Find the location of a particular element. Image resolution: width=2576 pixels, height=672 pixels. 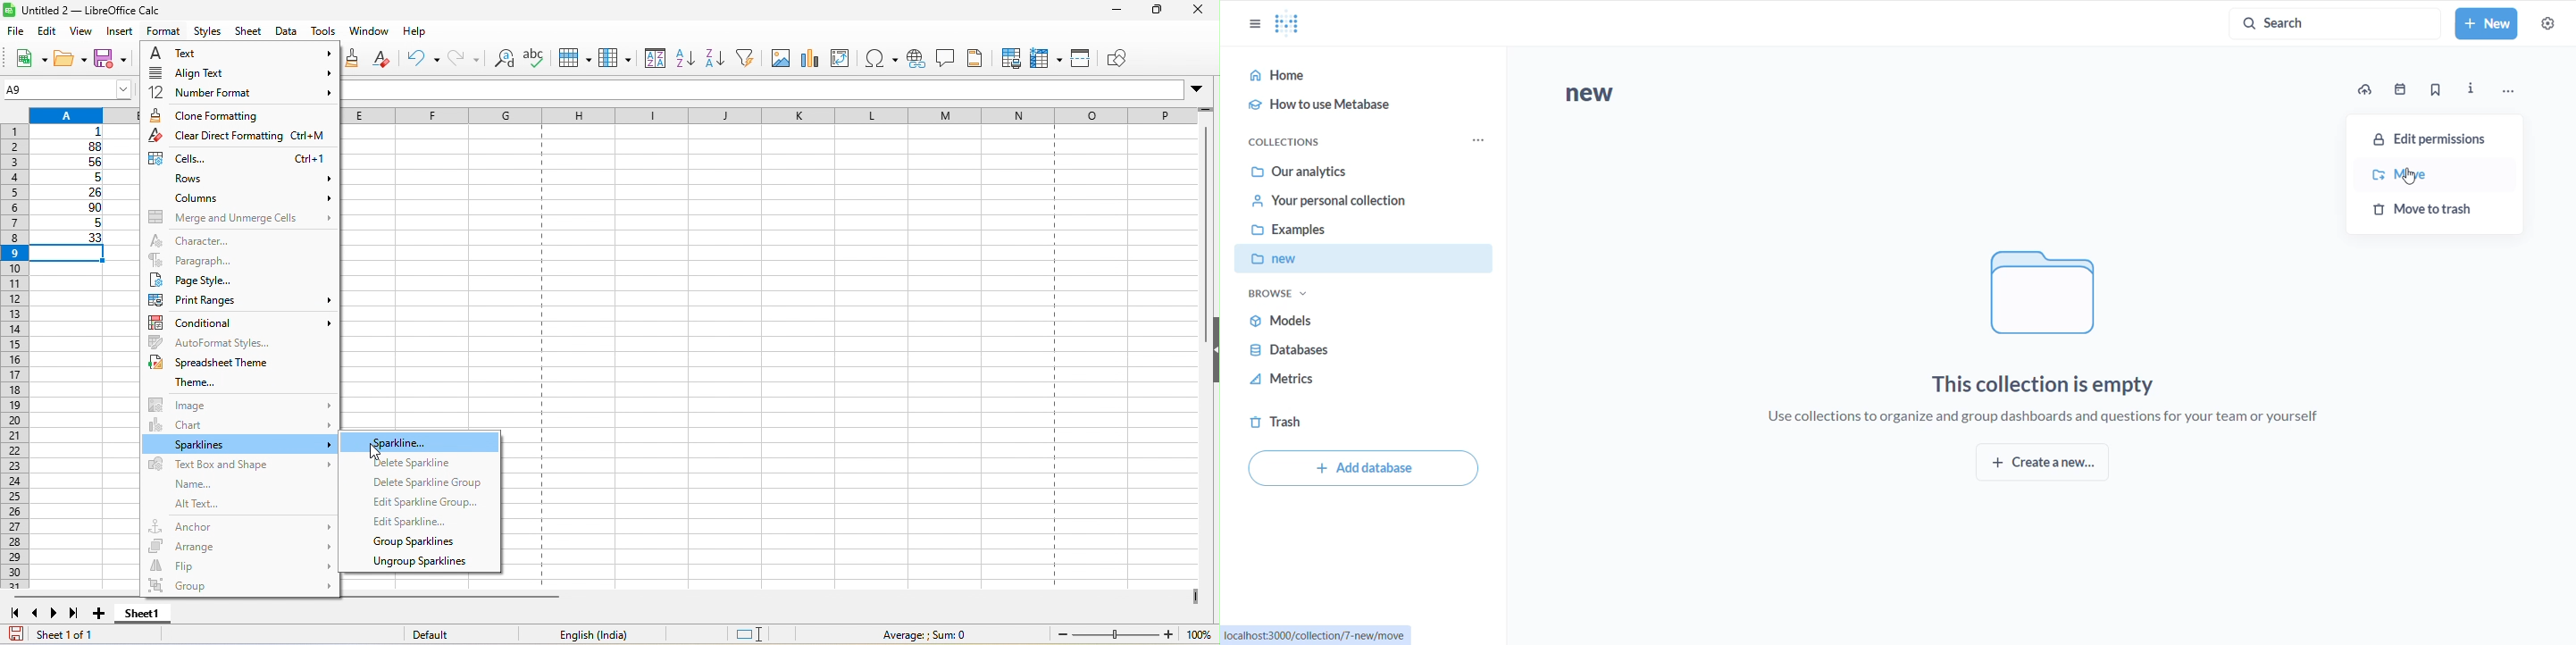

headers and footers is located at coordinates (977, 58).